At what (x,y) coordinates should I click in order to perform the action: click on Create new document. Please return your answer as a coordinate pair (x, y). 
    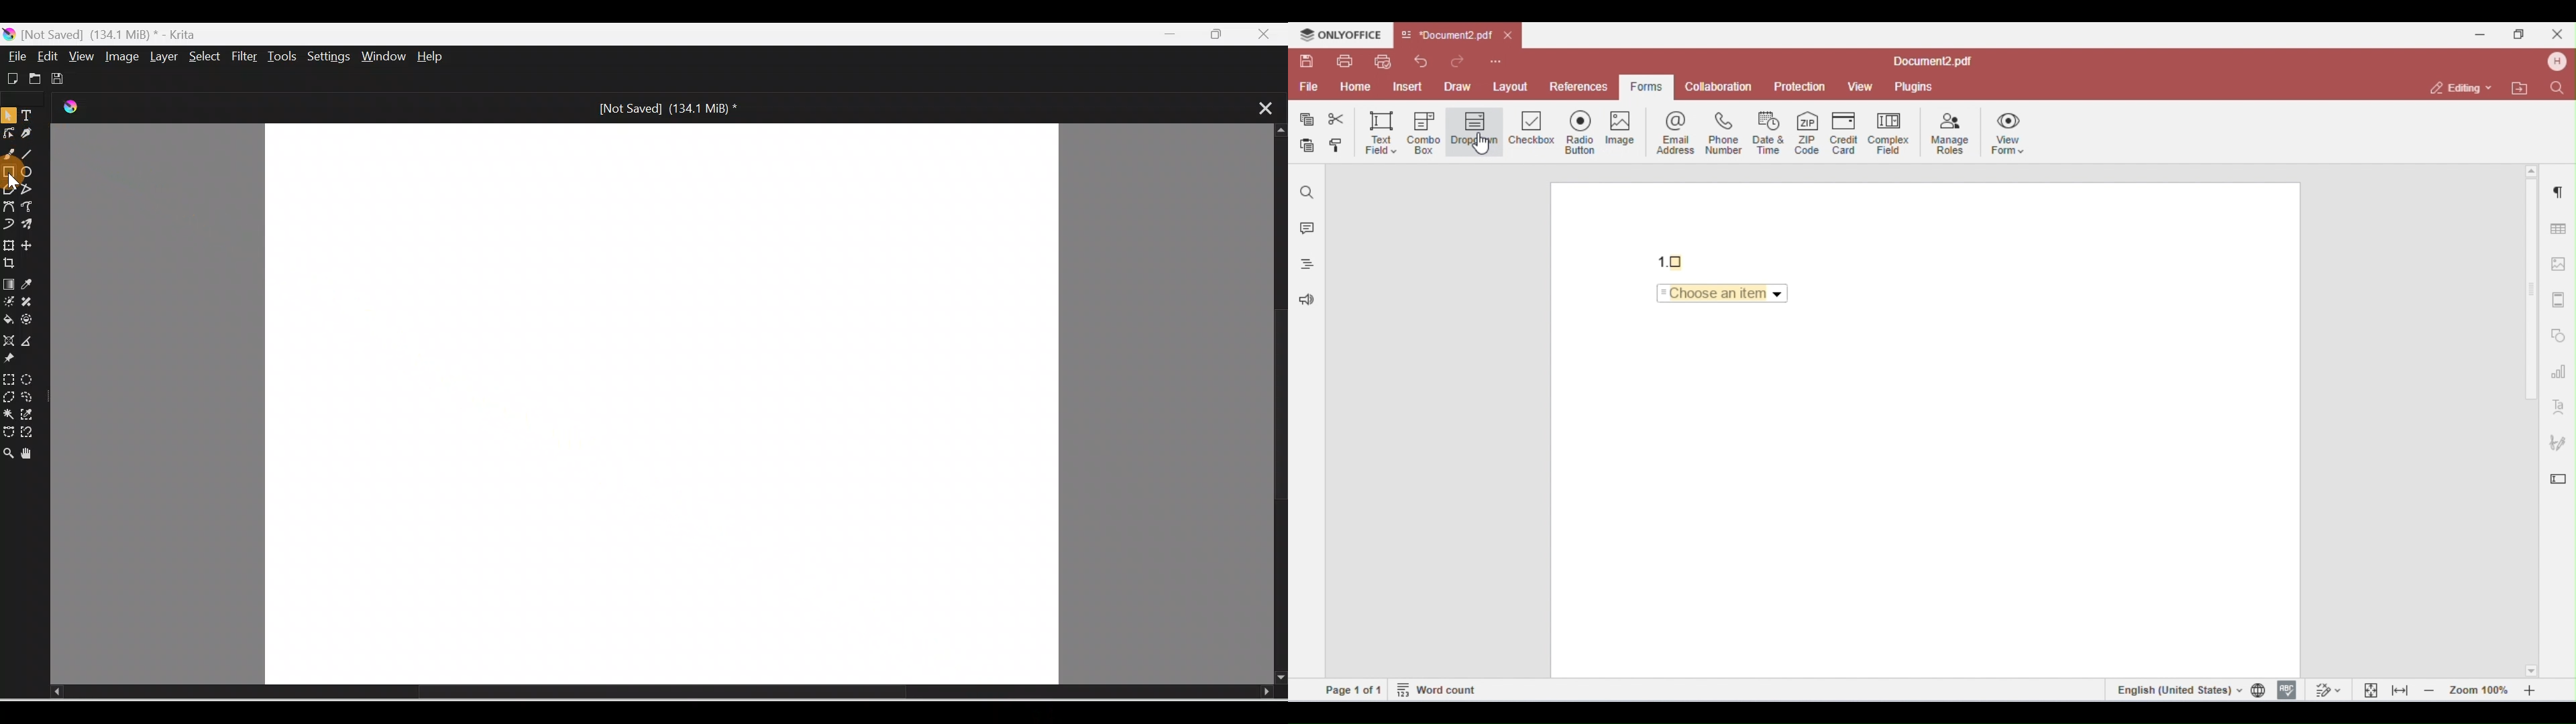
    Looking at the image, I should click on (11, 77).